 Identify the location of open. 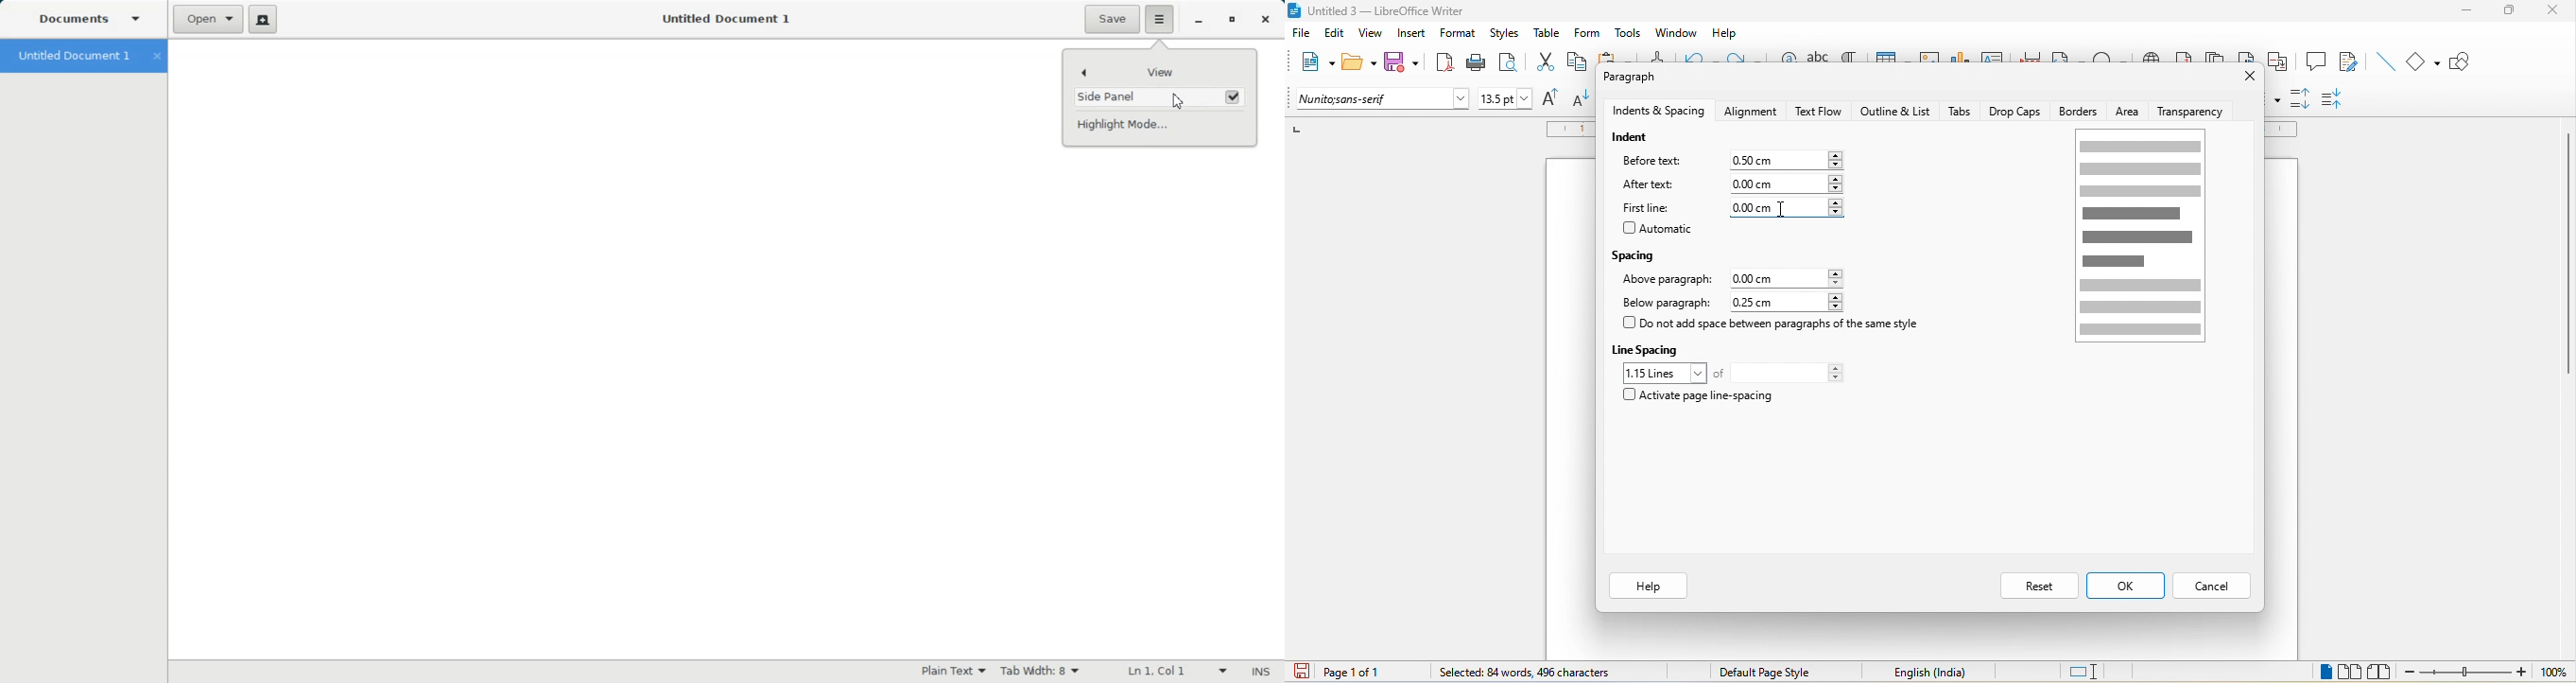
(1359, 63).